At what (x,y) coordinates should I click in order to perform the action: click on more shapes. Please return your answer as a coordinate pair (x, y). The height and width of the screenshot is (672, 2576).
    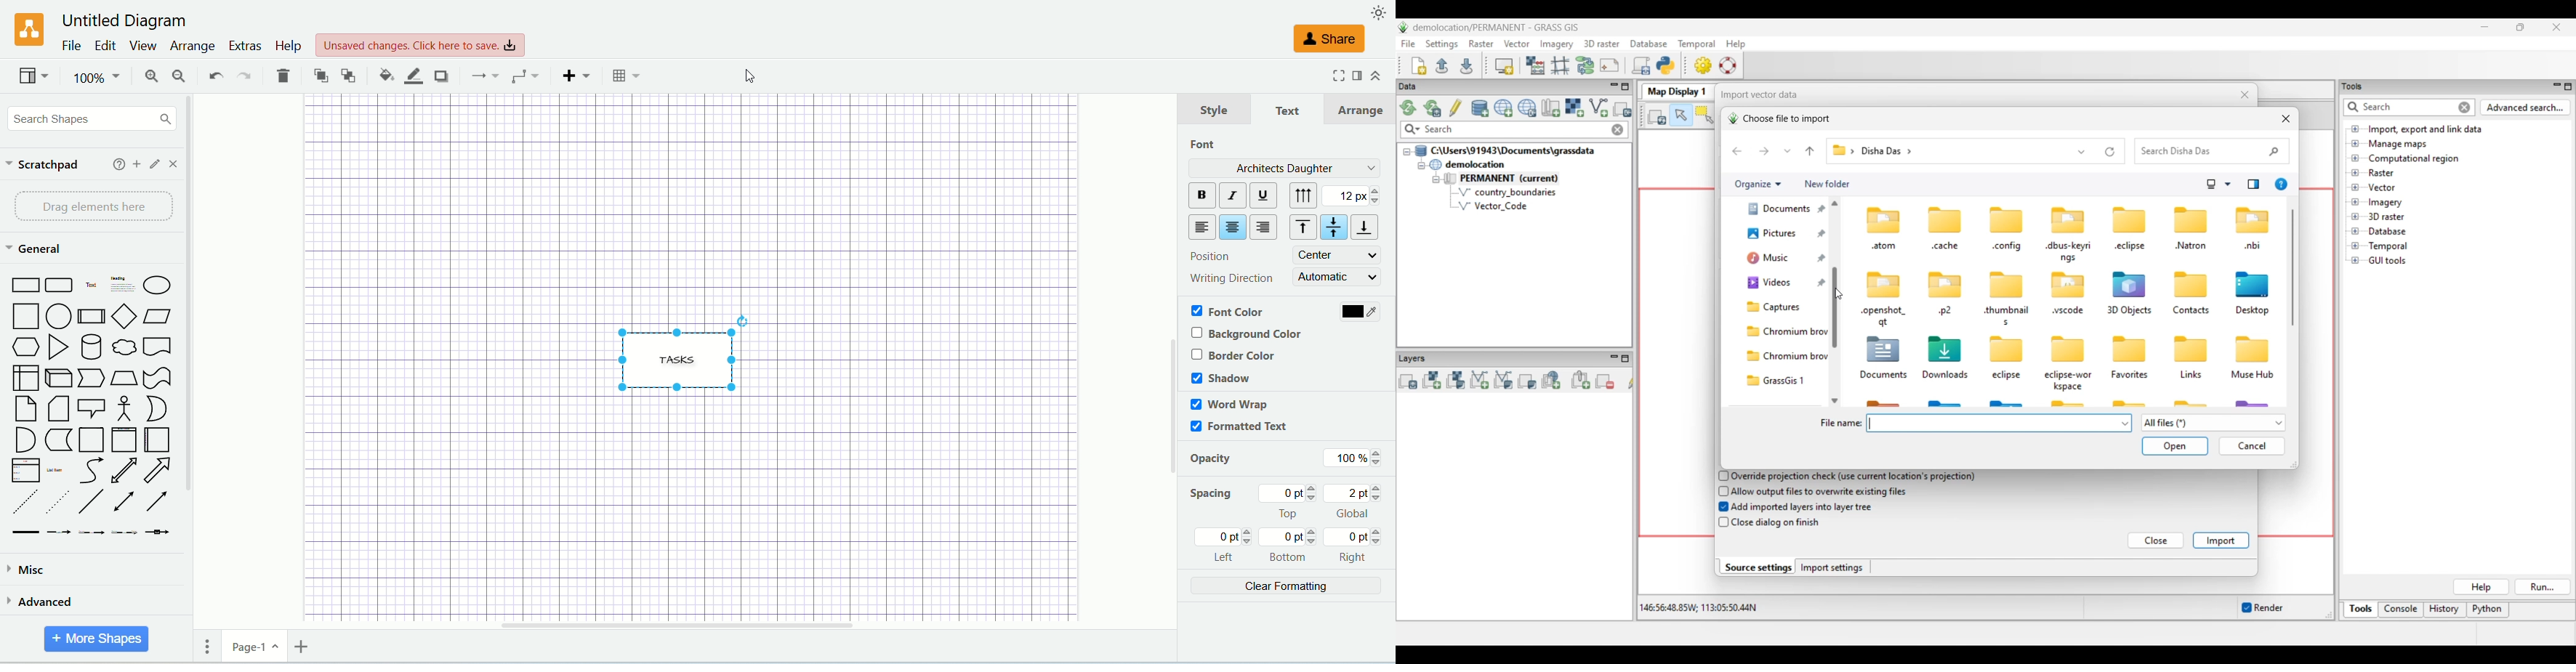
    Looking at the image, I should click on (97, 639).